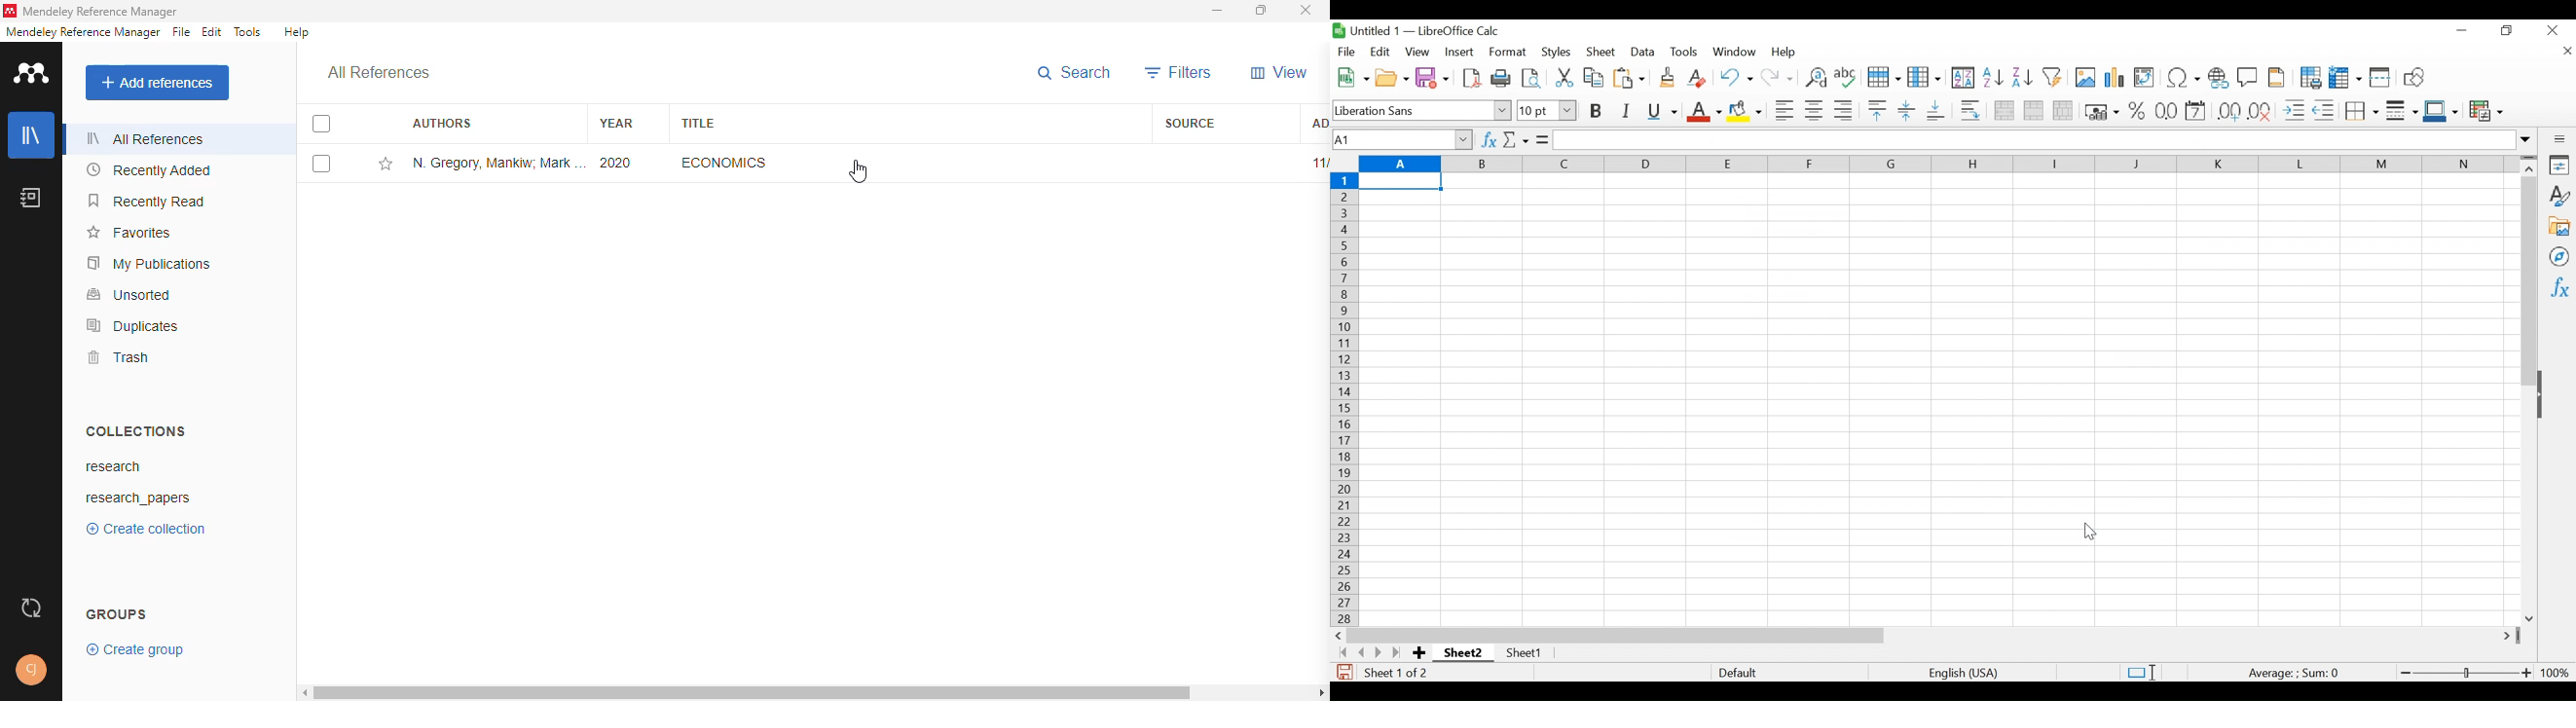 Image resolution: width=2576 pixels, height=728 pixels. I want to click on Formula, so click(1542, 139).